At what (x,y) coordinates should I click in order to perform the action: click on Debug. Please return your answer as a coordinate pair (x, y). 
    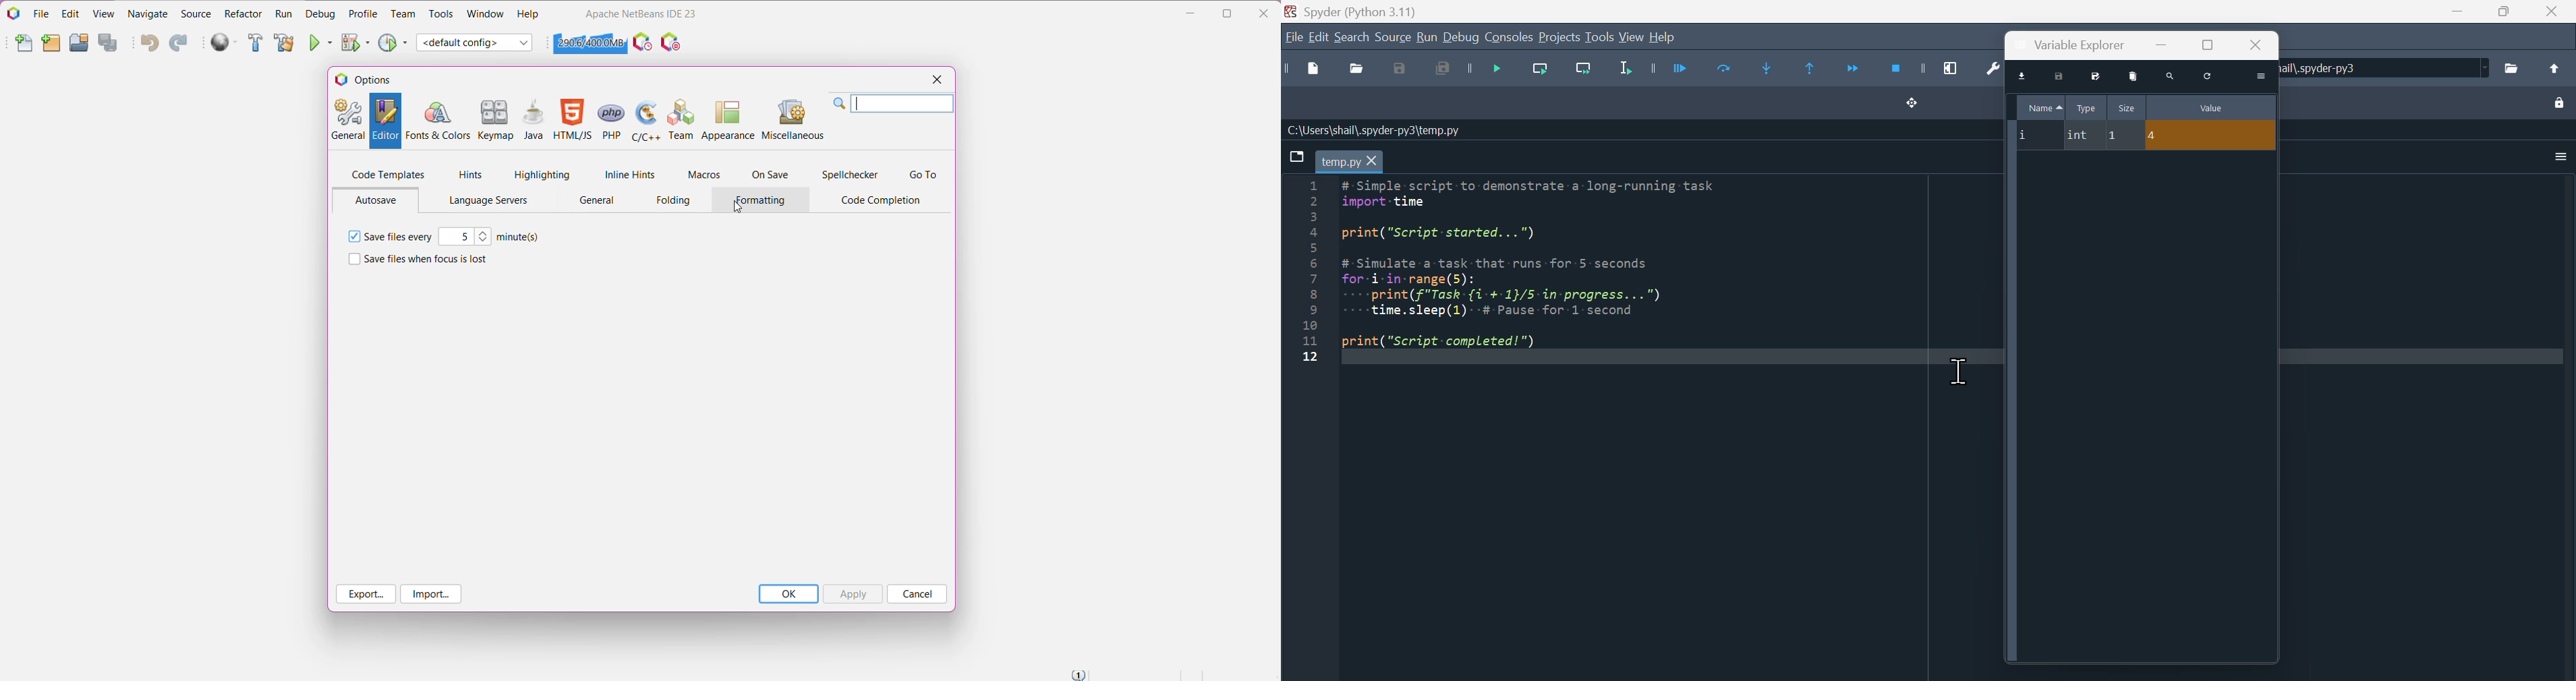
    Looking at the image, I should click on (1461, 38).